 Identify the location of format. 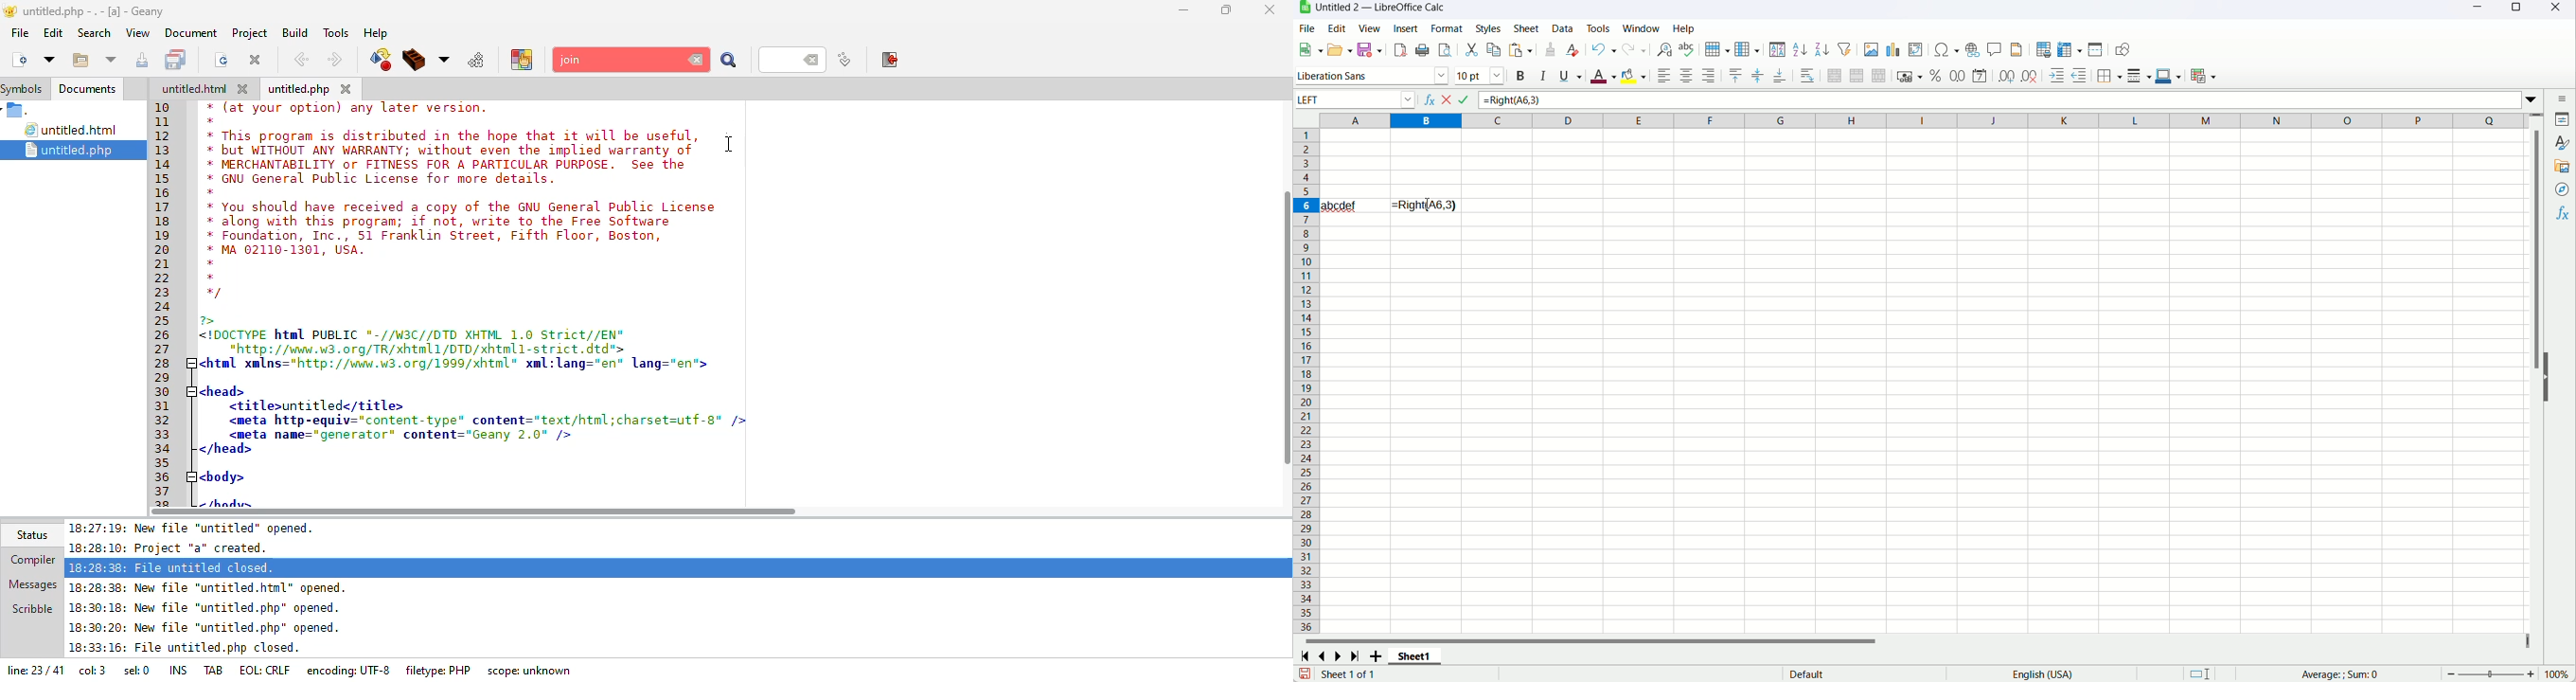
(1446, 29).